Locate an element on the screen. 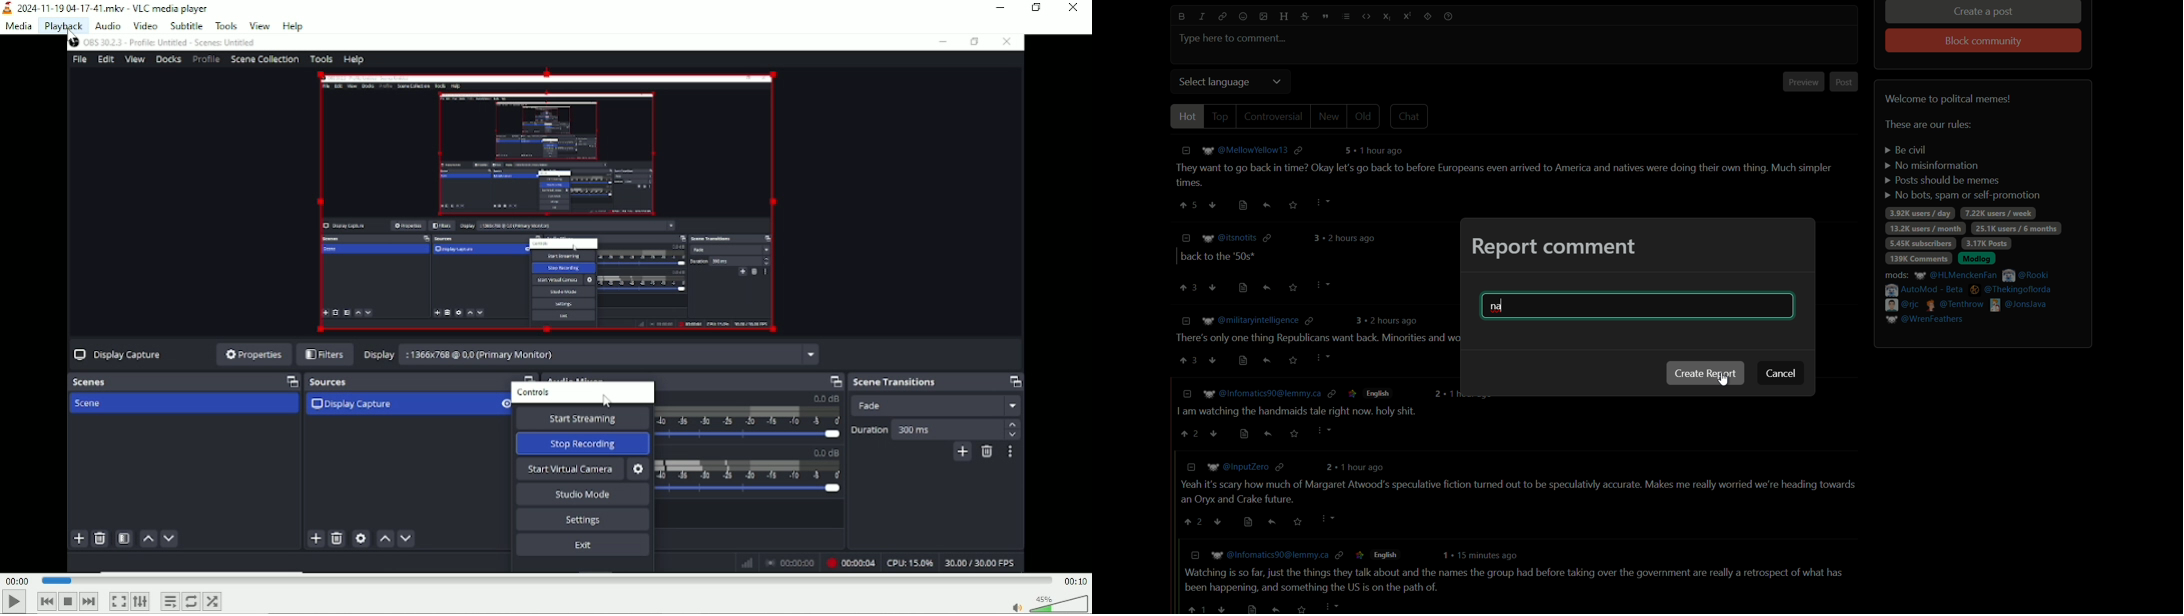 This screenshot has width=2184, height=616. Show extended settings is located at coordinates (140, 602).